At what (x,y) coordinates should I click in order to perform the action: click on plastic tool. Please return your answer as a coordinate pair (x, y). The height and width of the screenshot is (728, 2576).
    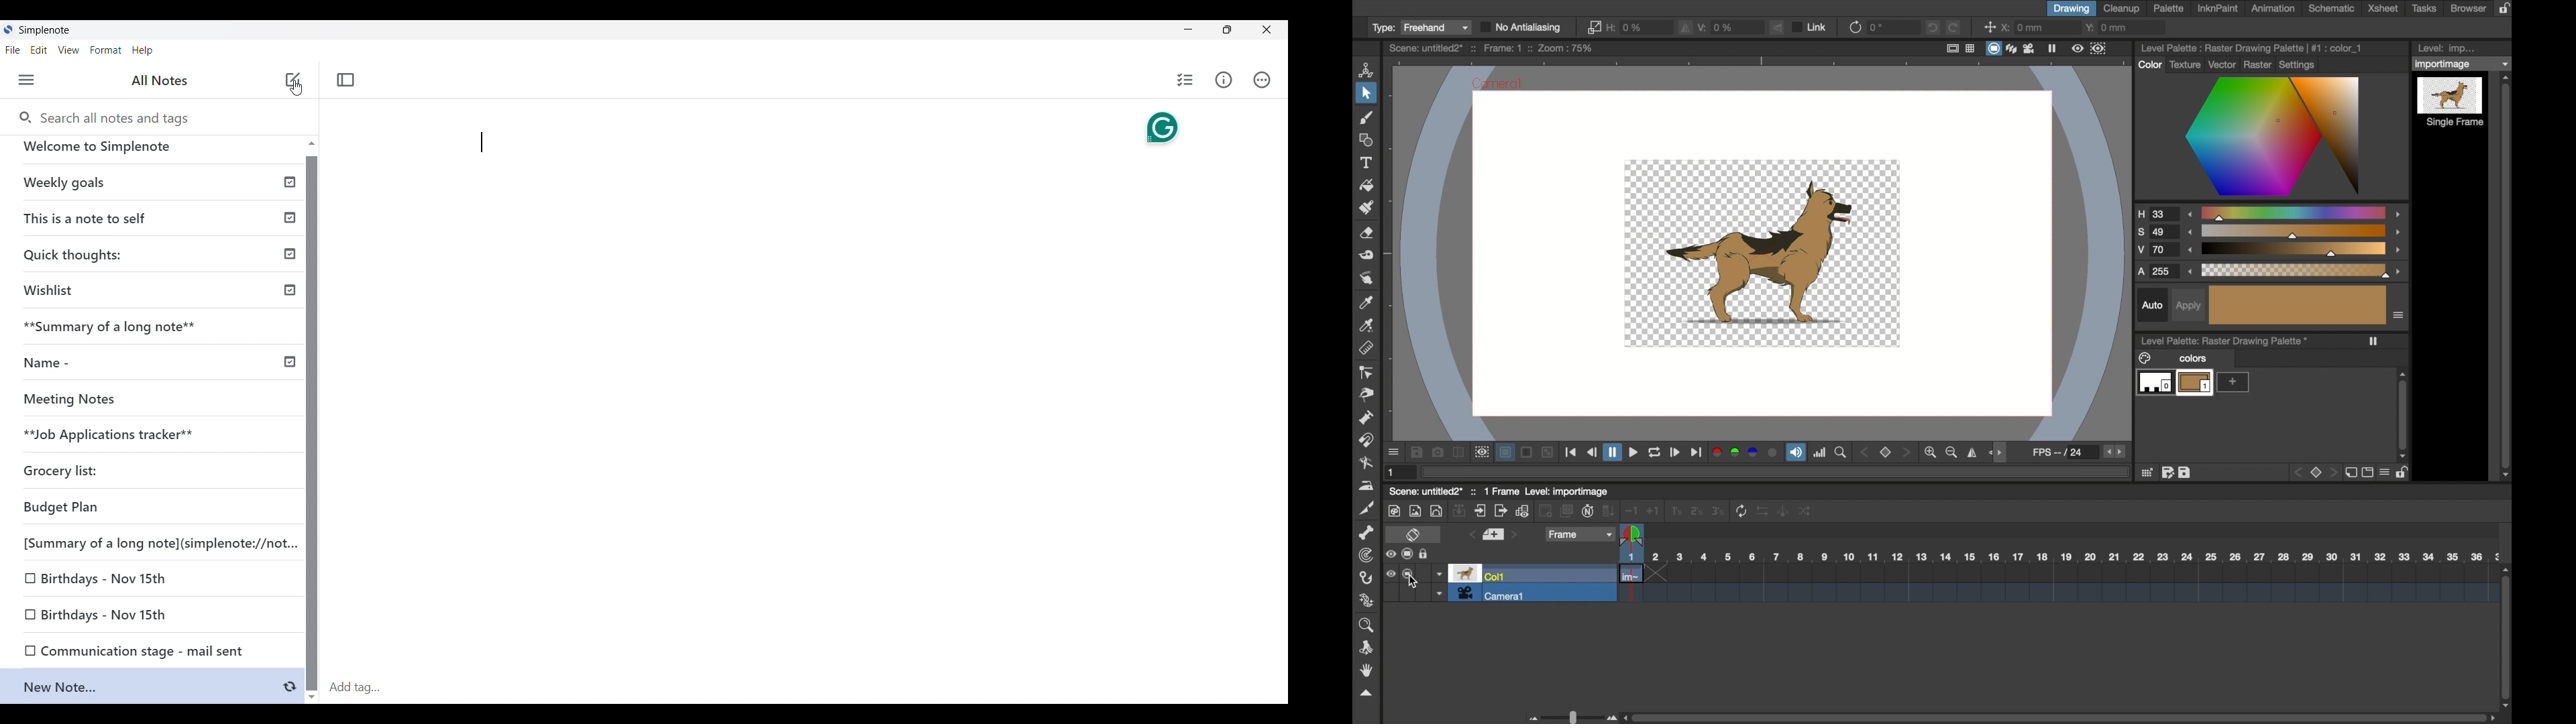
    Looking at the image, I should click on (1367, 601).